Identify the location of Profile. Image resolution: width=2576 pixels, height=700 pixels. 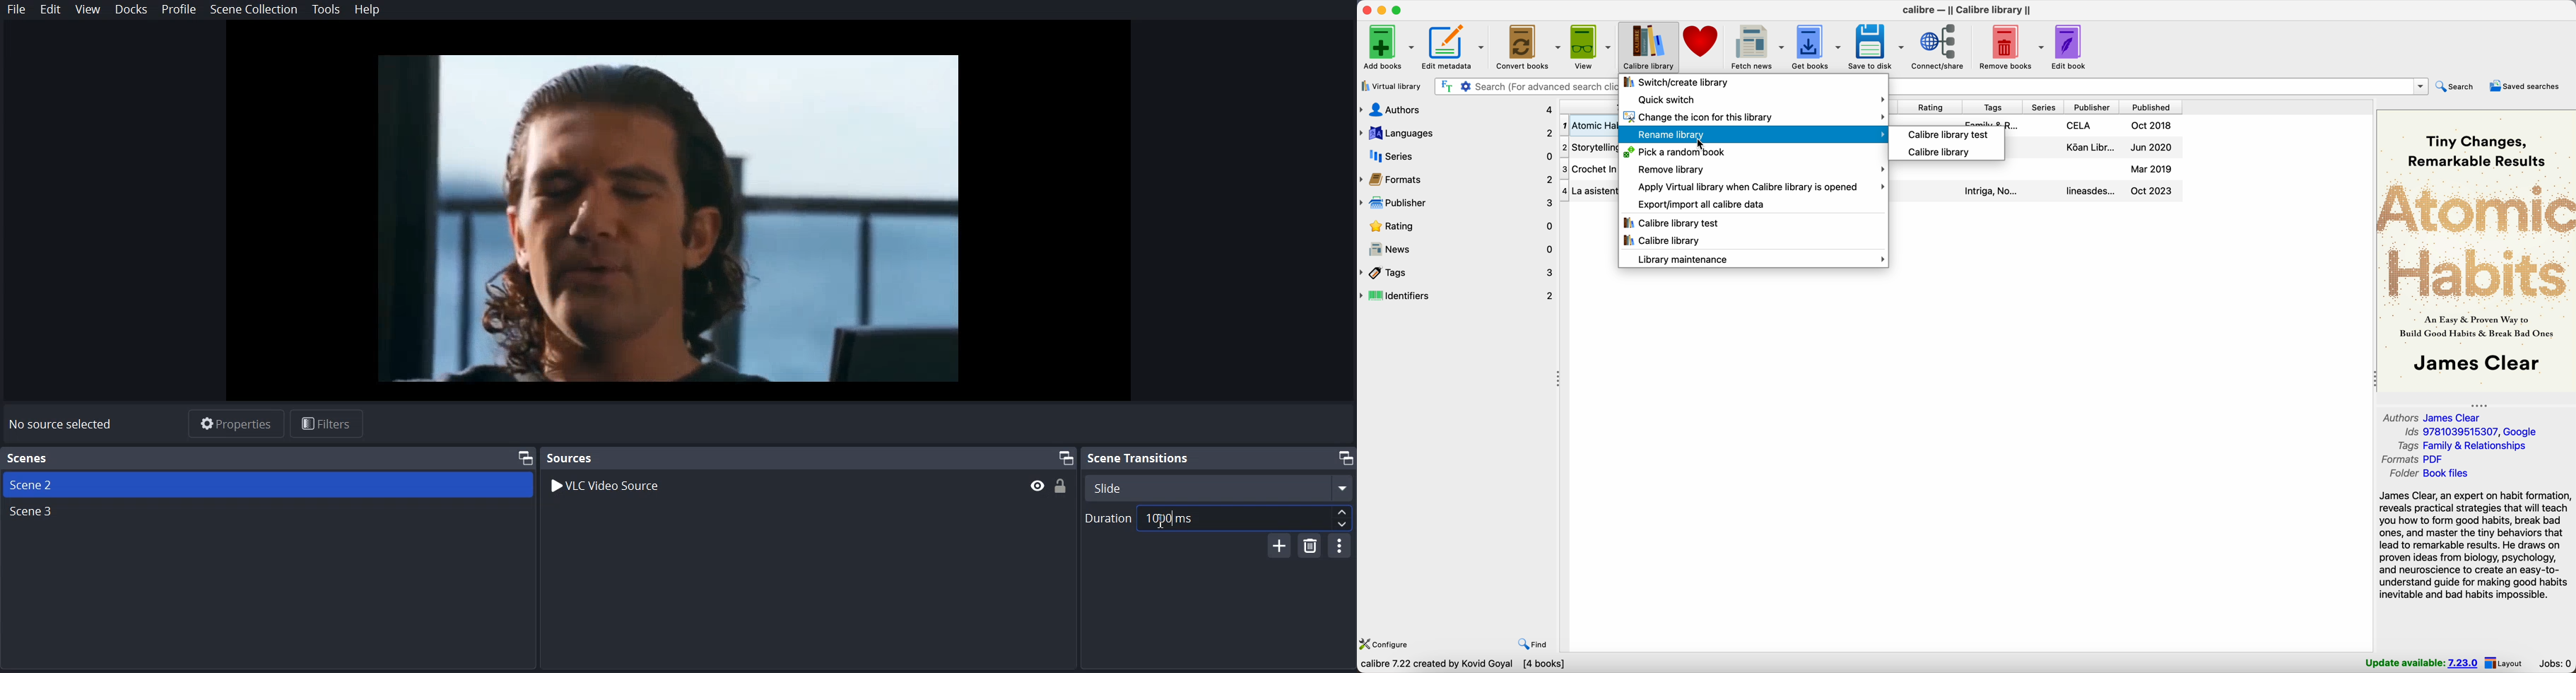
(179, 10).